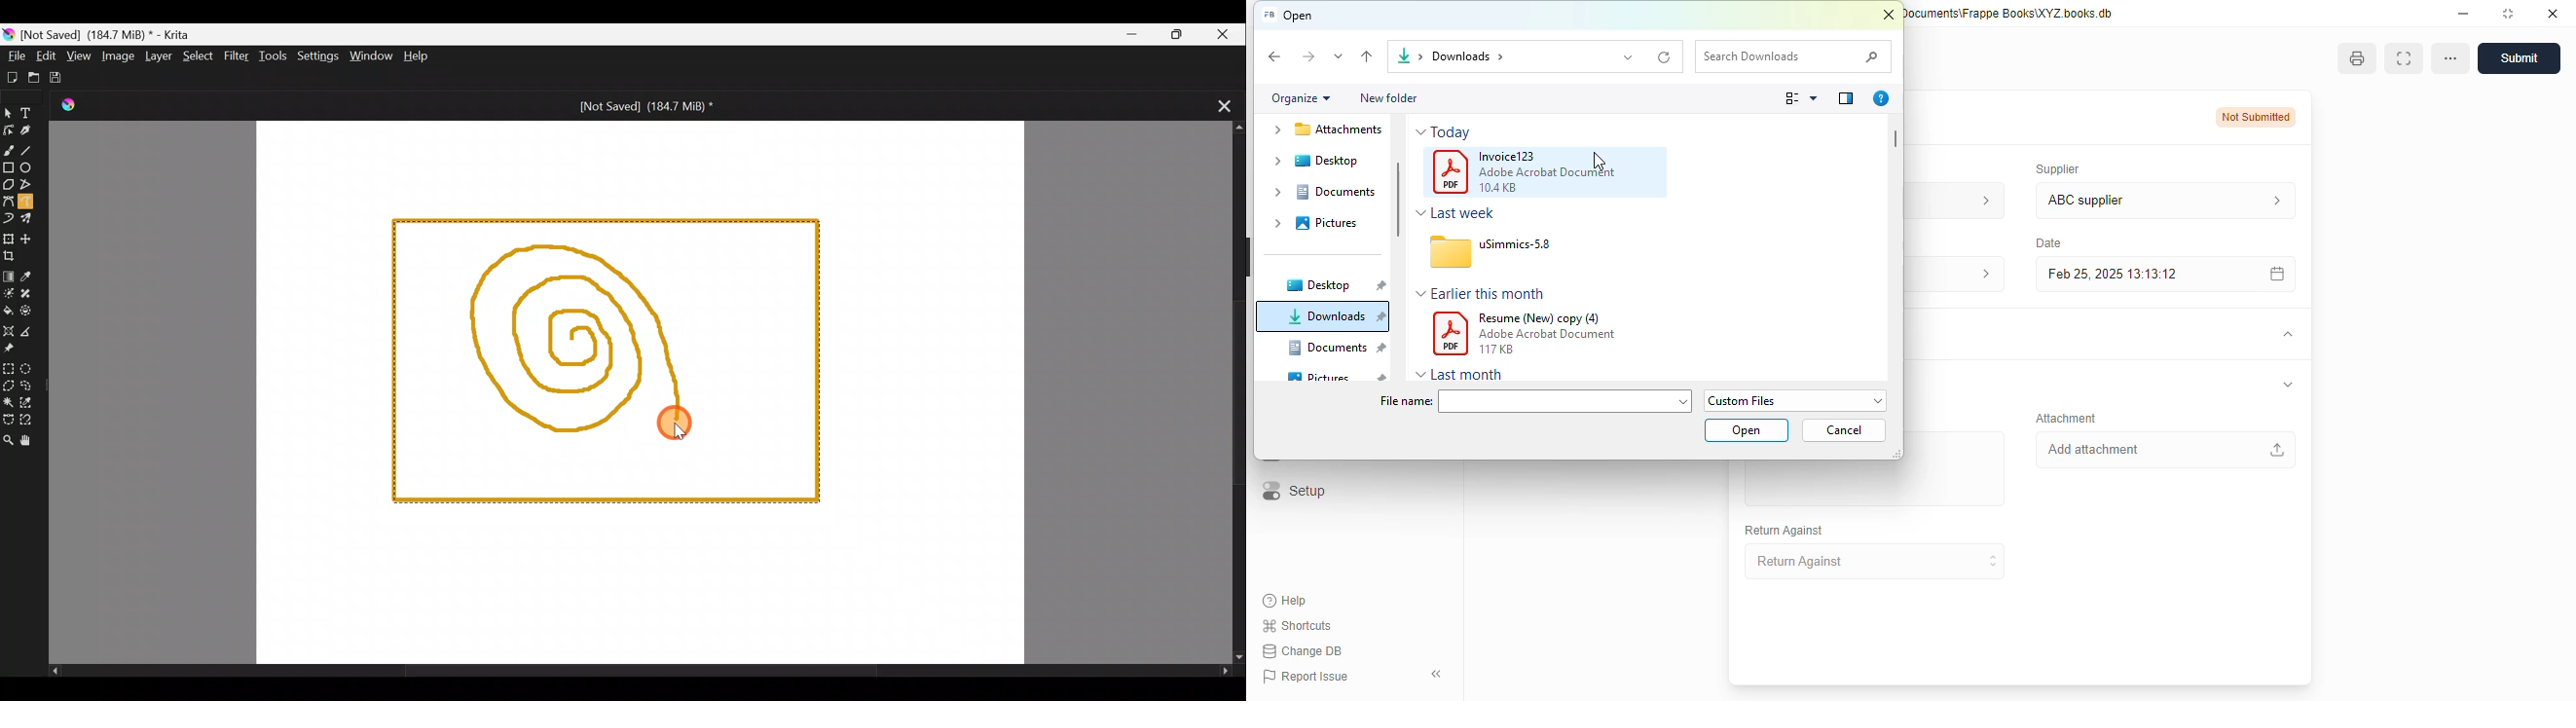  I want to click on Select, so click(197, 56).